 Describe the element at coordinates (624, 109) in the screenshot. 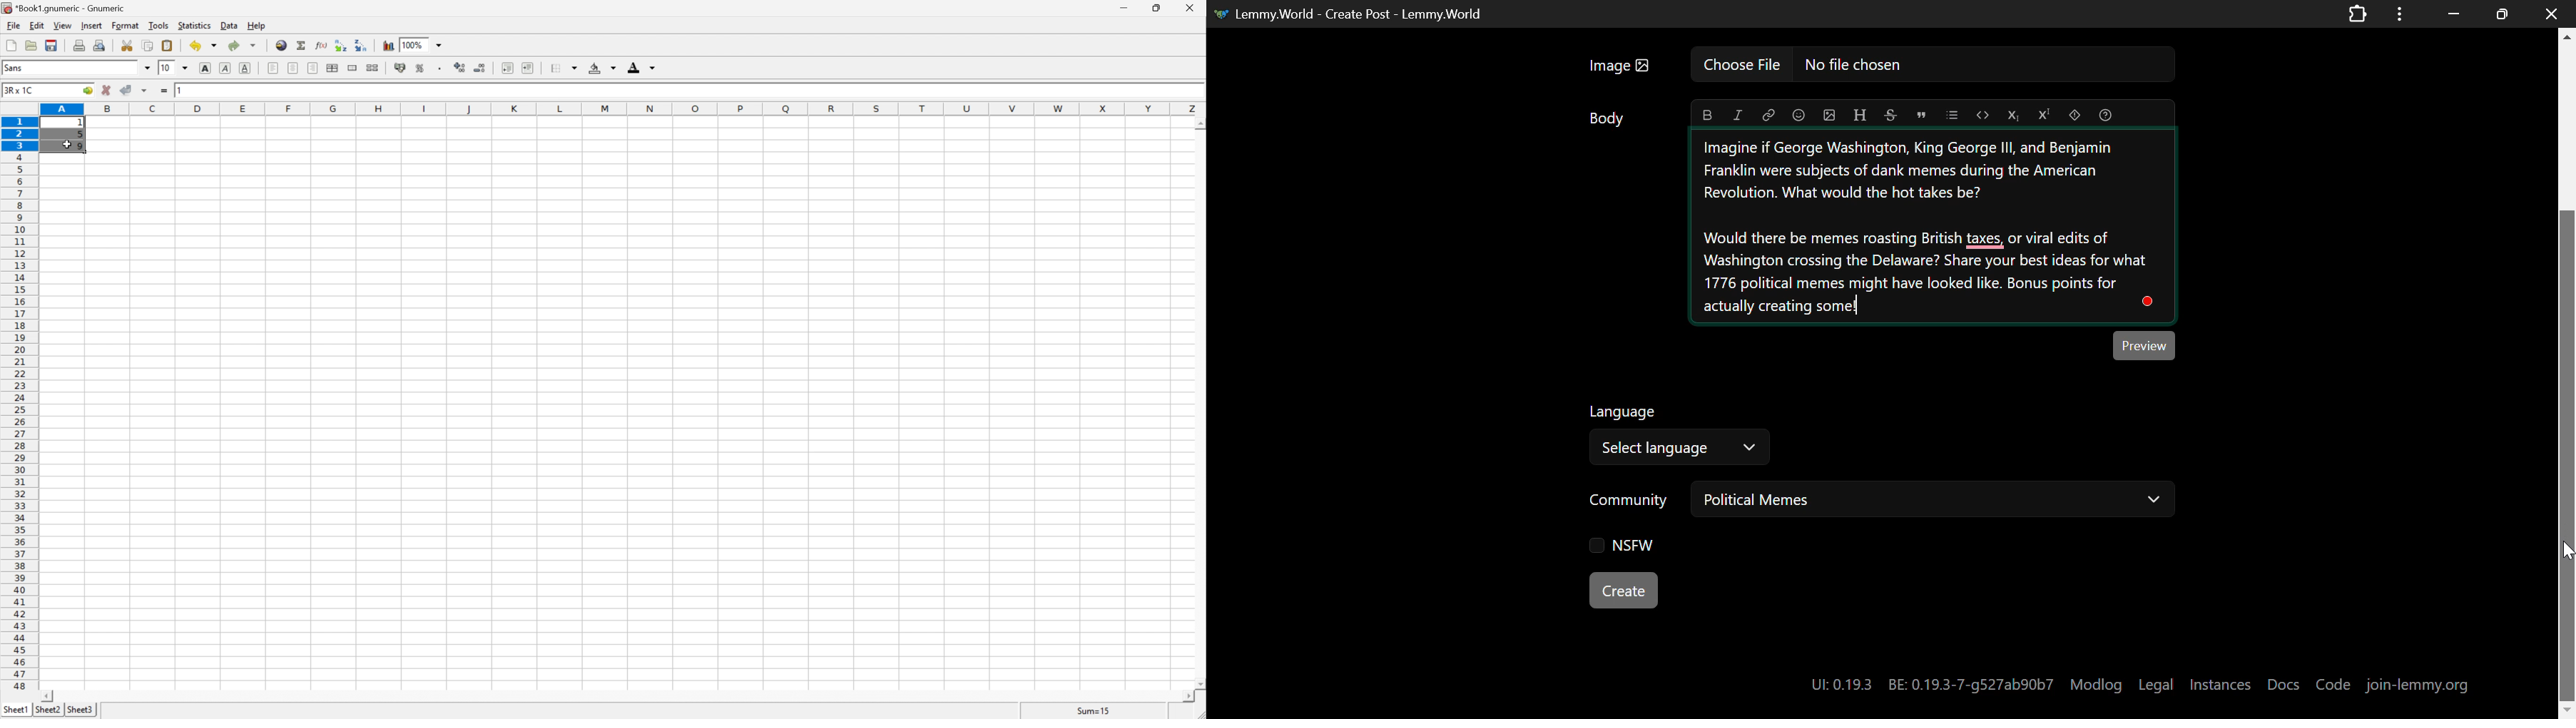

I see `column names` at that location.